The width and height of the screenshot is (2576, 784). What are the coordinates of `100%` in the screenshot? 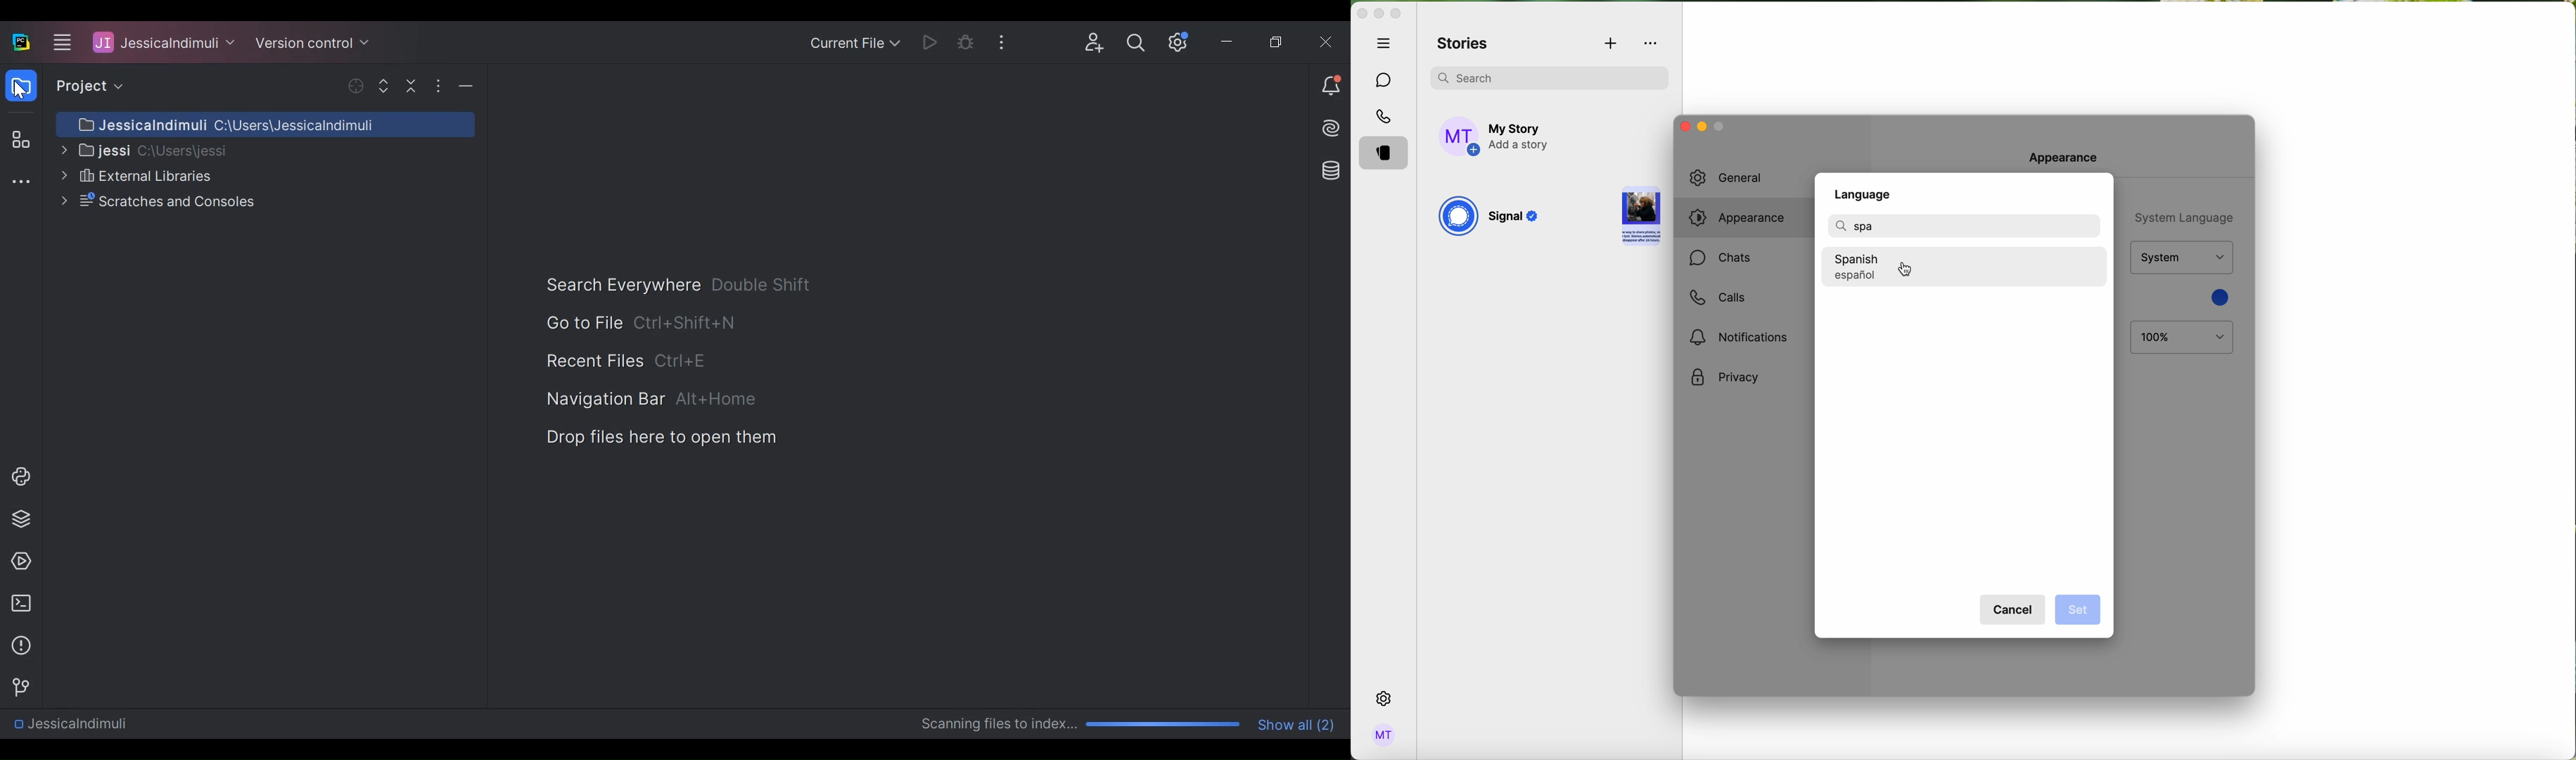 It's located at (2182, 338).